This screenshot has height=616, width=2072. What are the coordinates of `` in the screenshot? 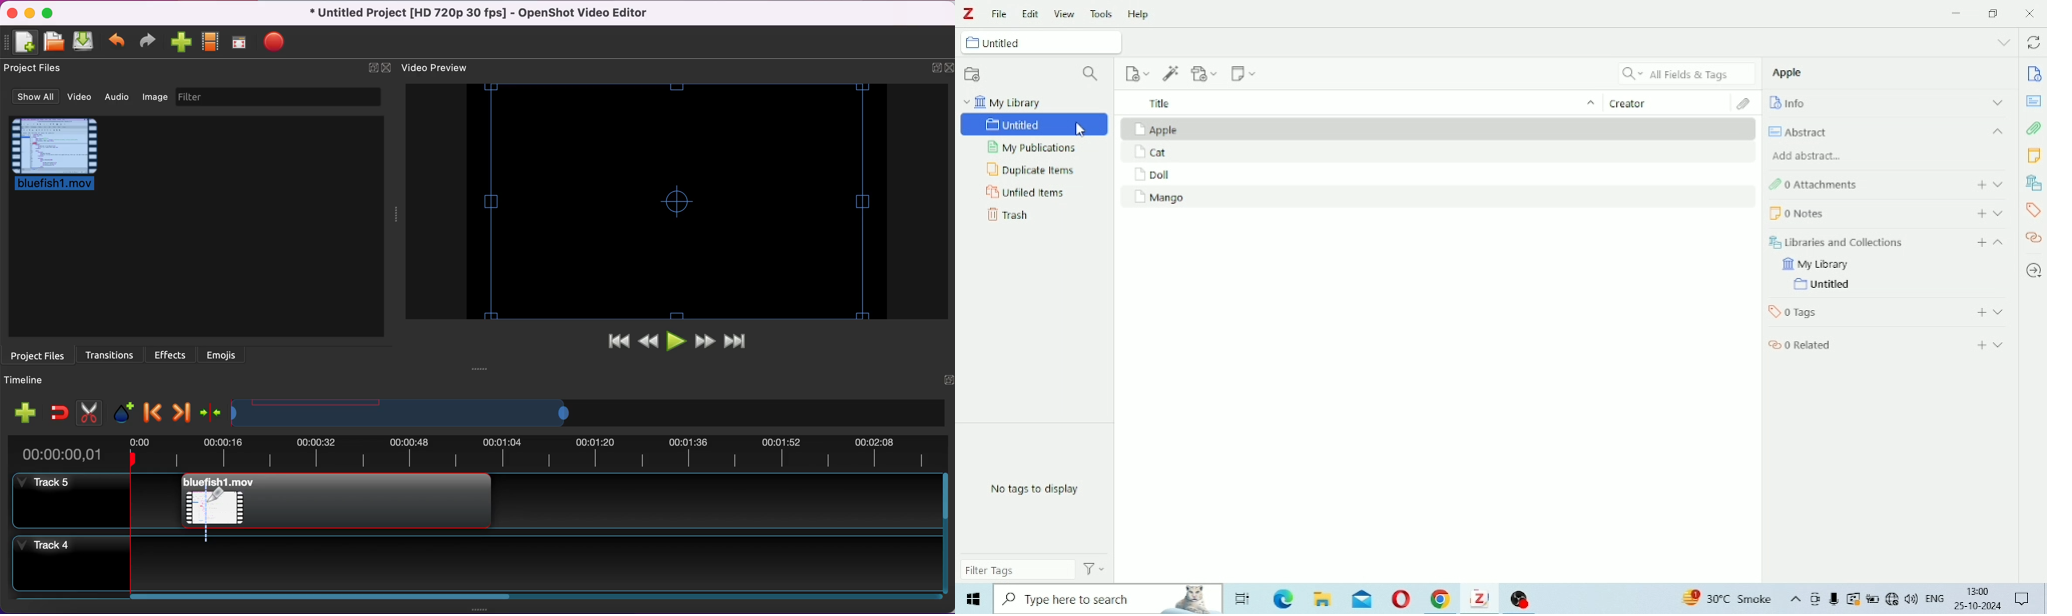 It's located at (2022, 598).